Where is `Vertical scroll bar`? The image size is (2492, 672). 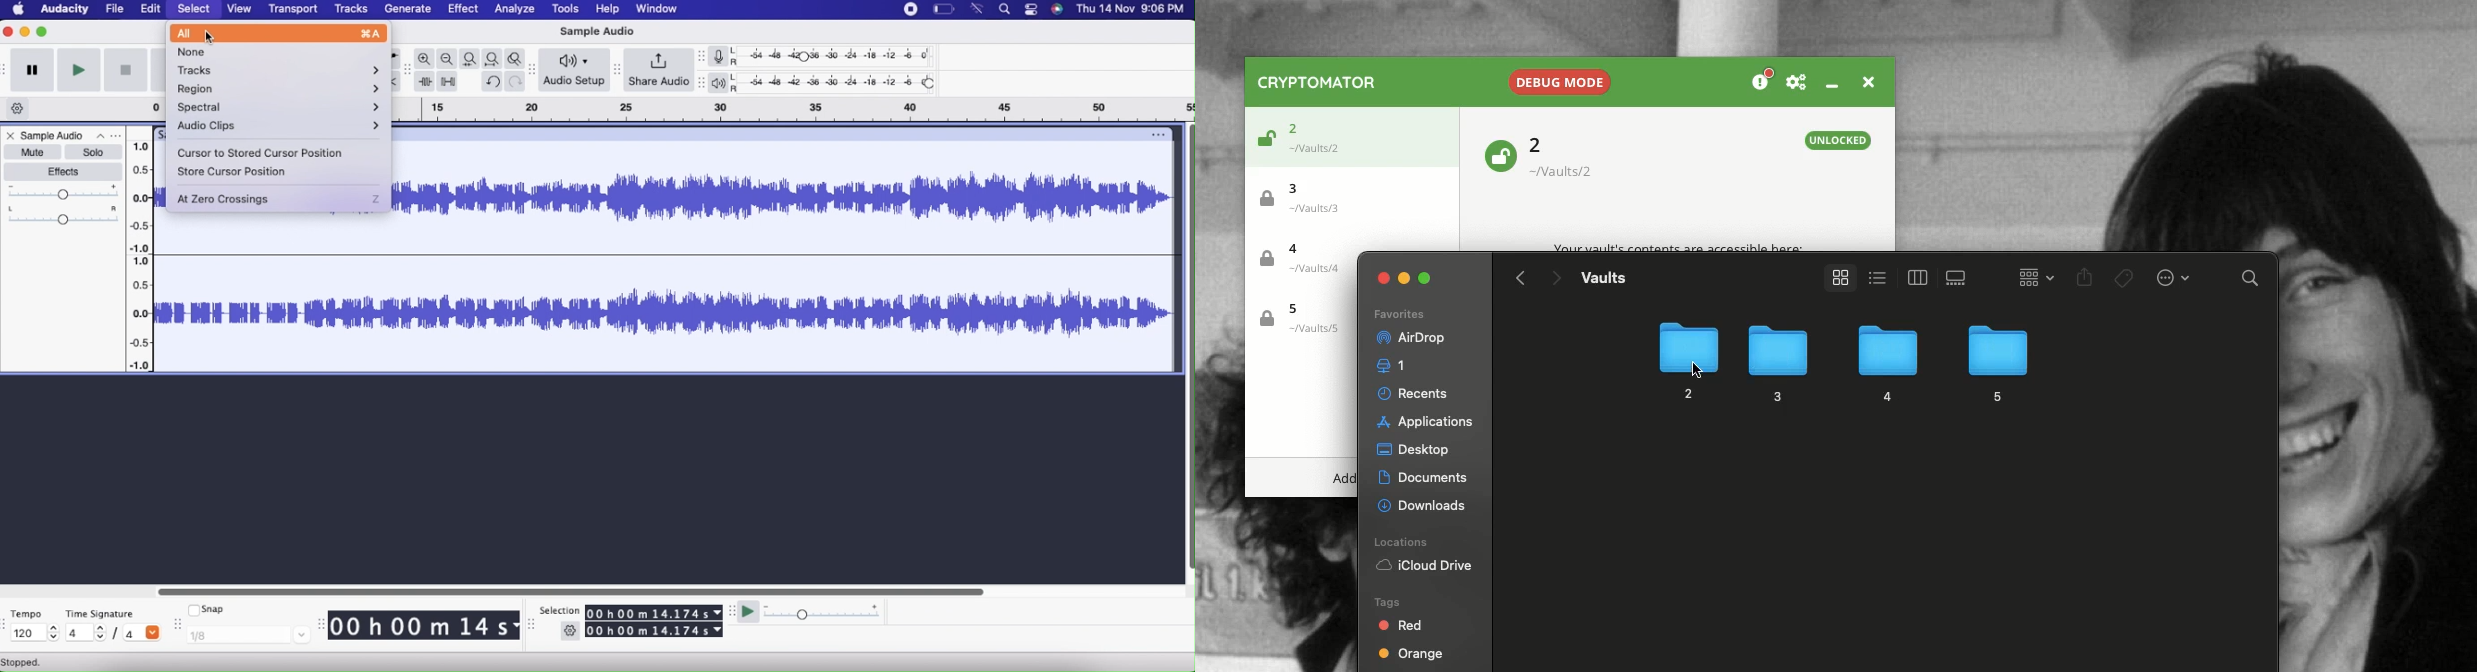 Vertical scroll bar is located at coordinates (1188, 342).